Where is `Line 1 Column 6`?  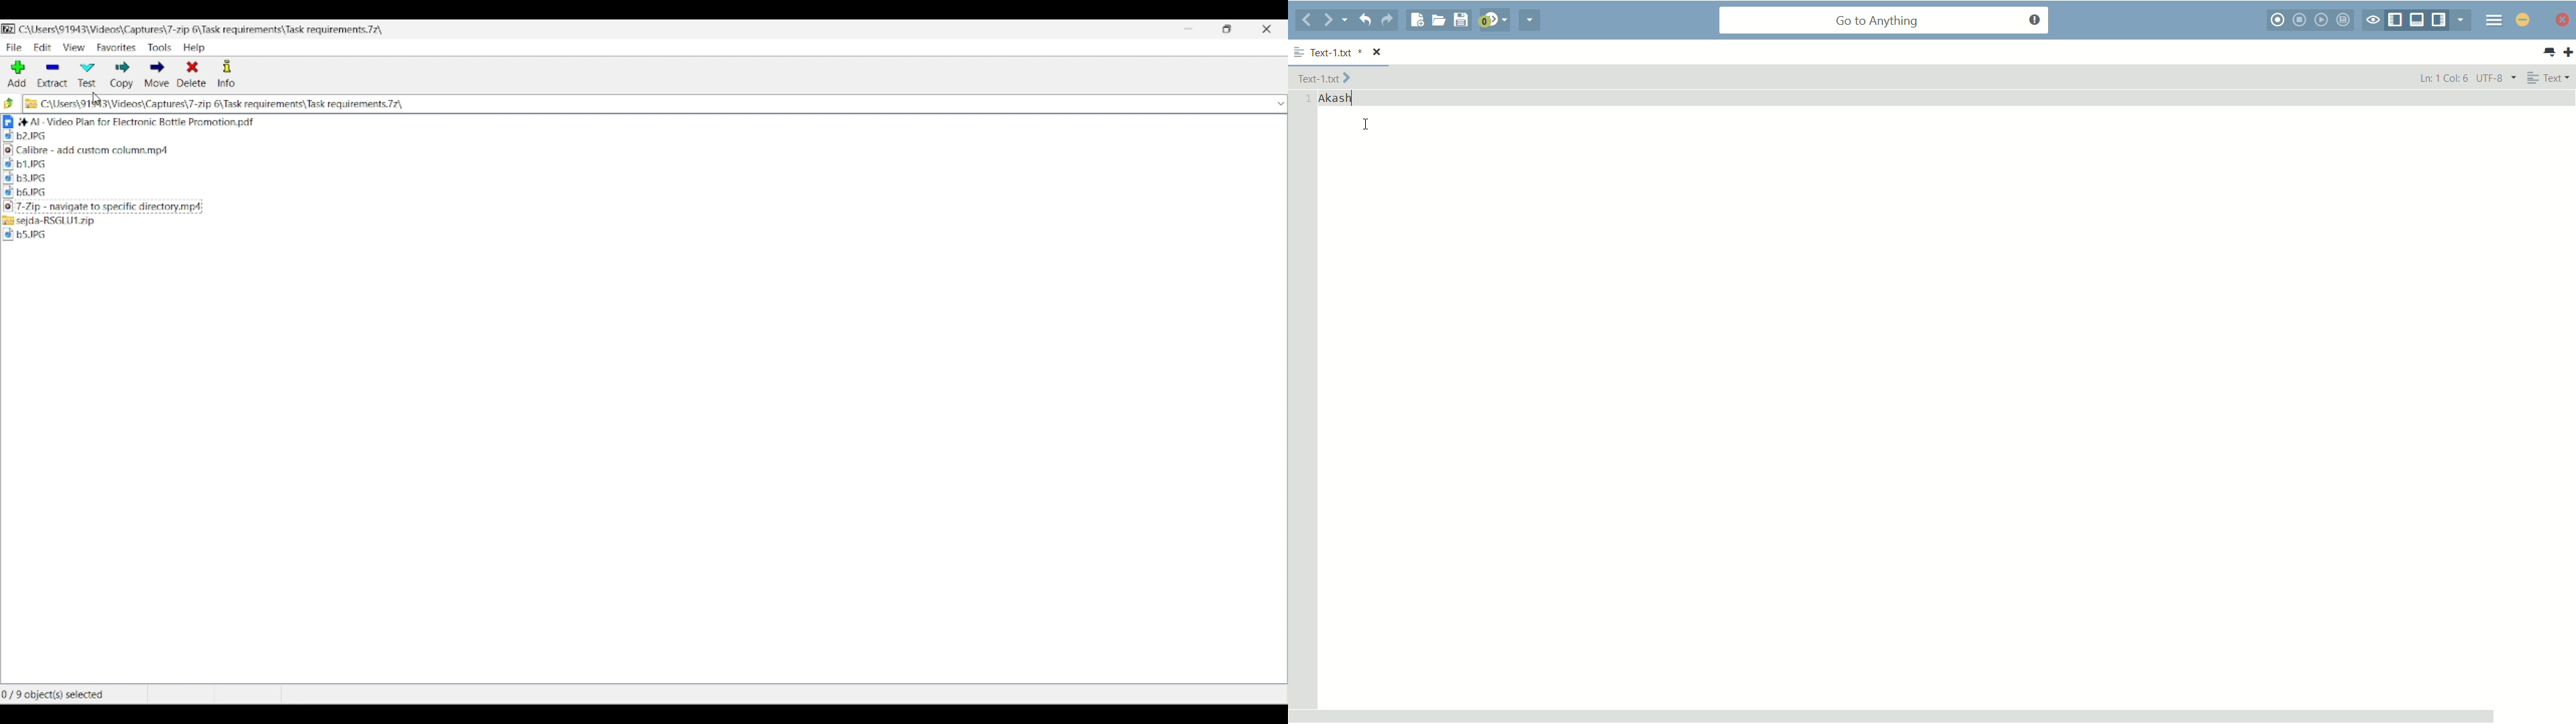
Line 1 Column 6 is located at coordinates (2442, 77).